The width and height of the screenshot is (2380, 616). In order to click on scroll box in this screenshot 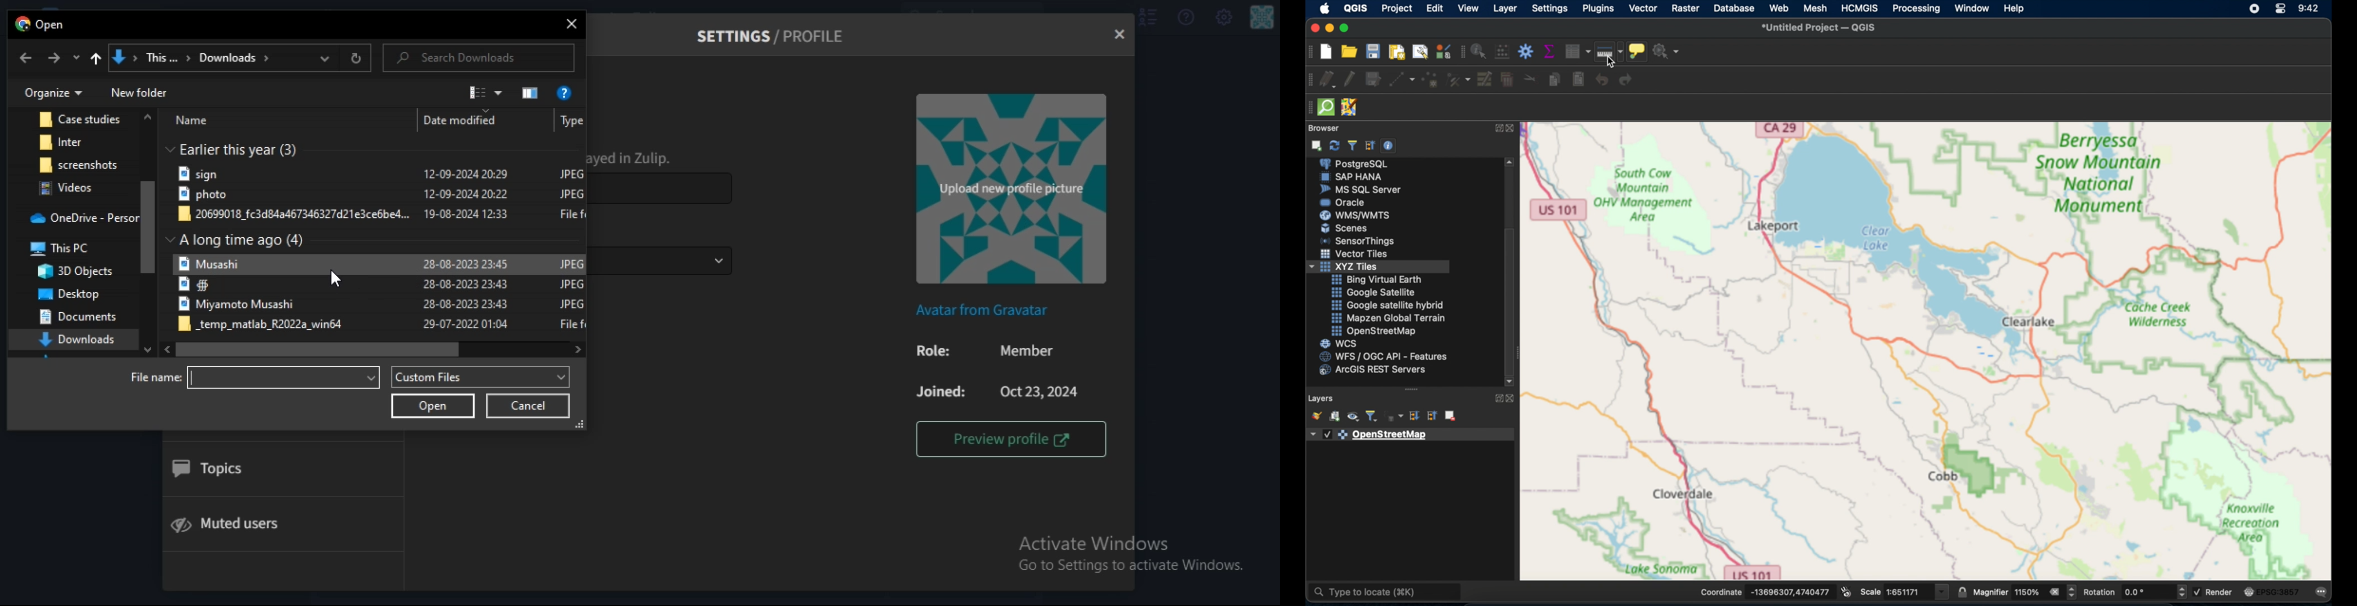, I will do `click(1511, 299)`.